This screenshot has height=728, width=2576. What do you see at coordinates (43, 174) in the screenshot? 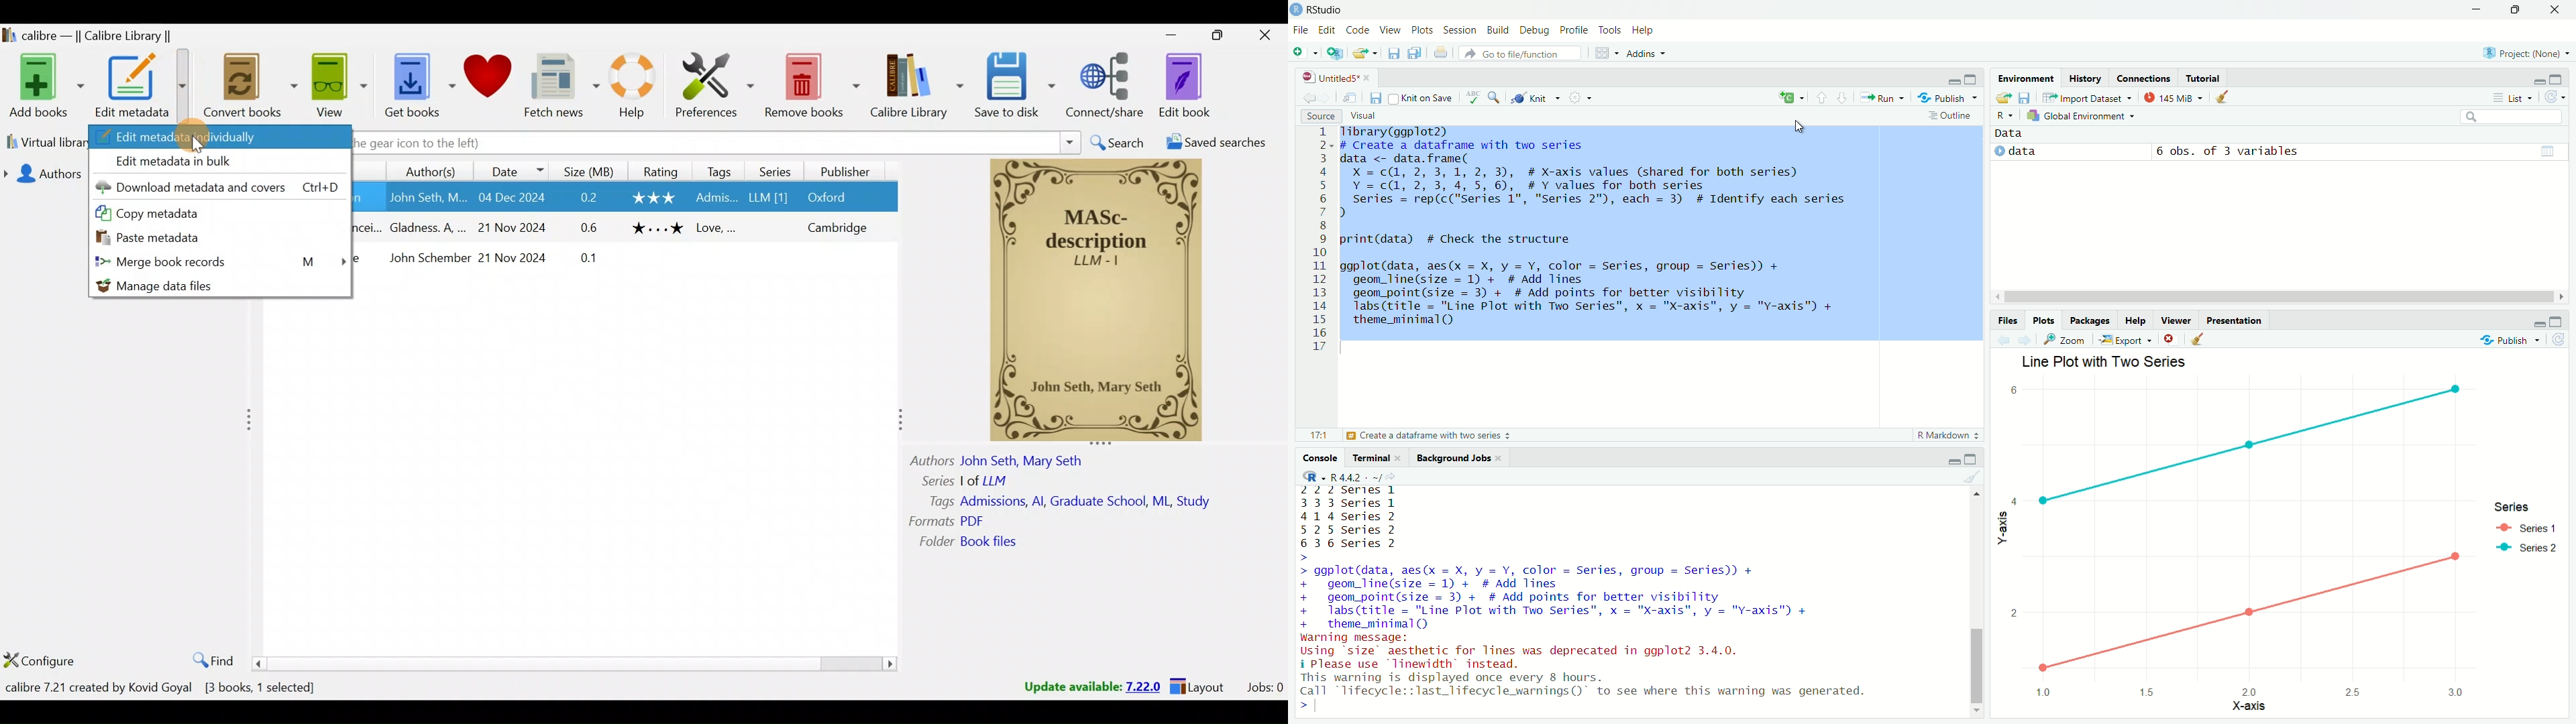
I see `Authors` at bounding box center [43, 174].